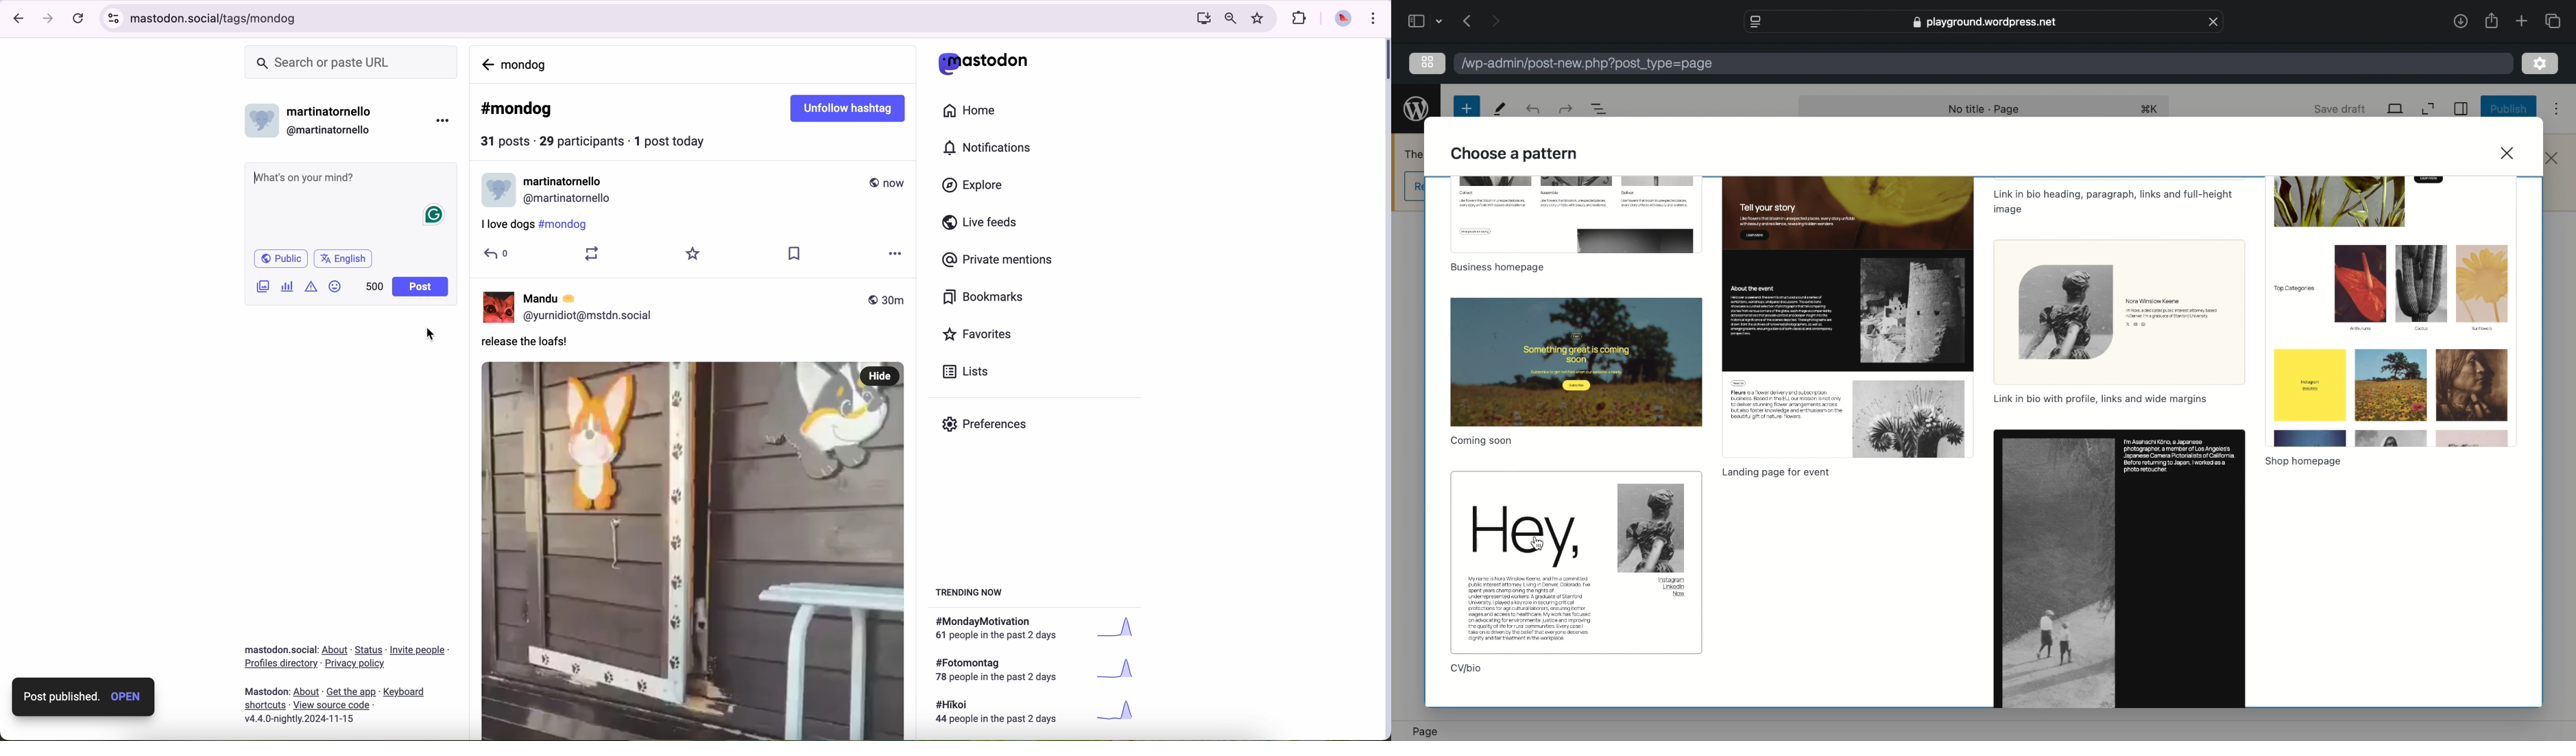 The width and height of the screenshot is (2576, 756). I want to click on wordpress, so click(1416, 109).